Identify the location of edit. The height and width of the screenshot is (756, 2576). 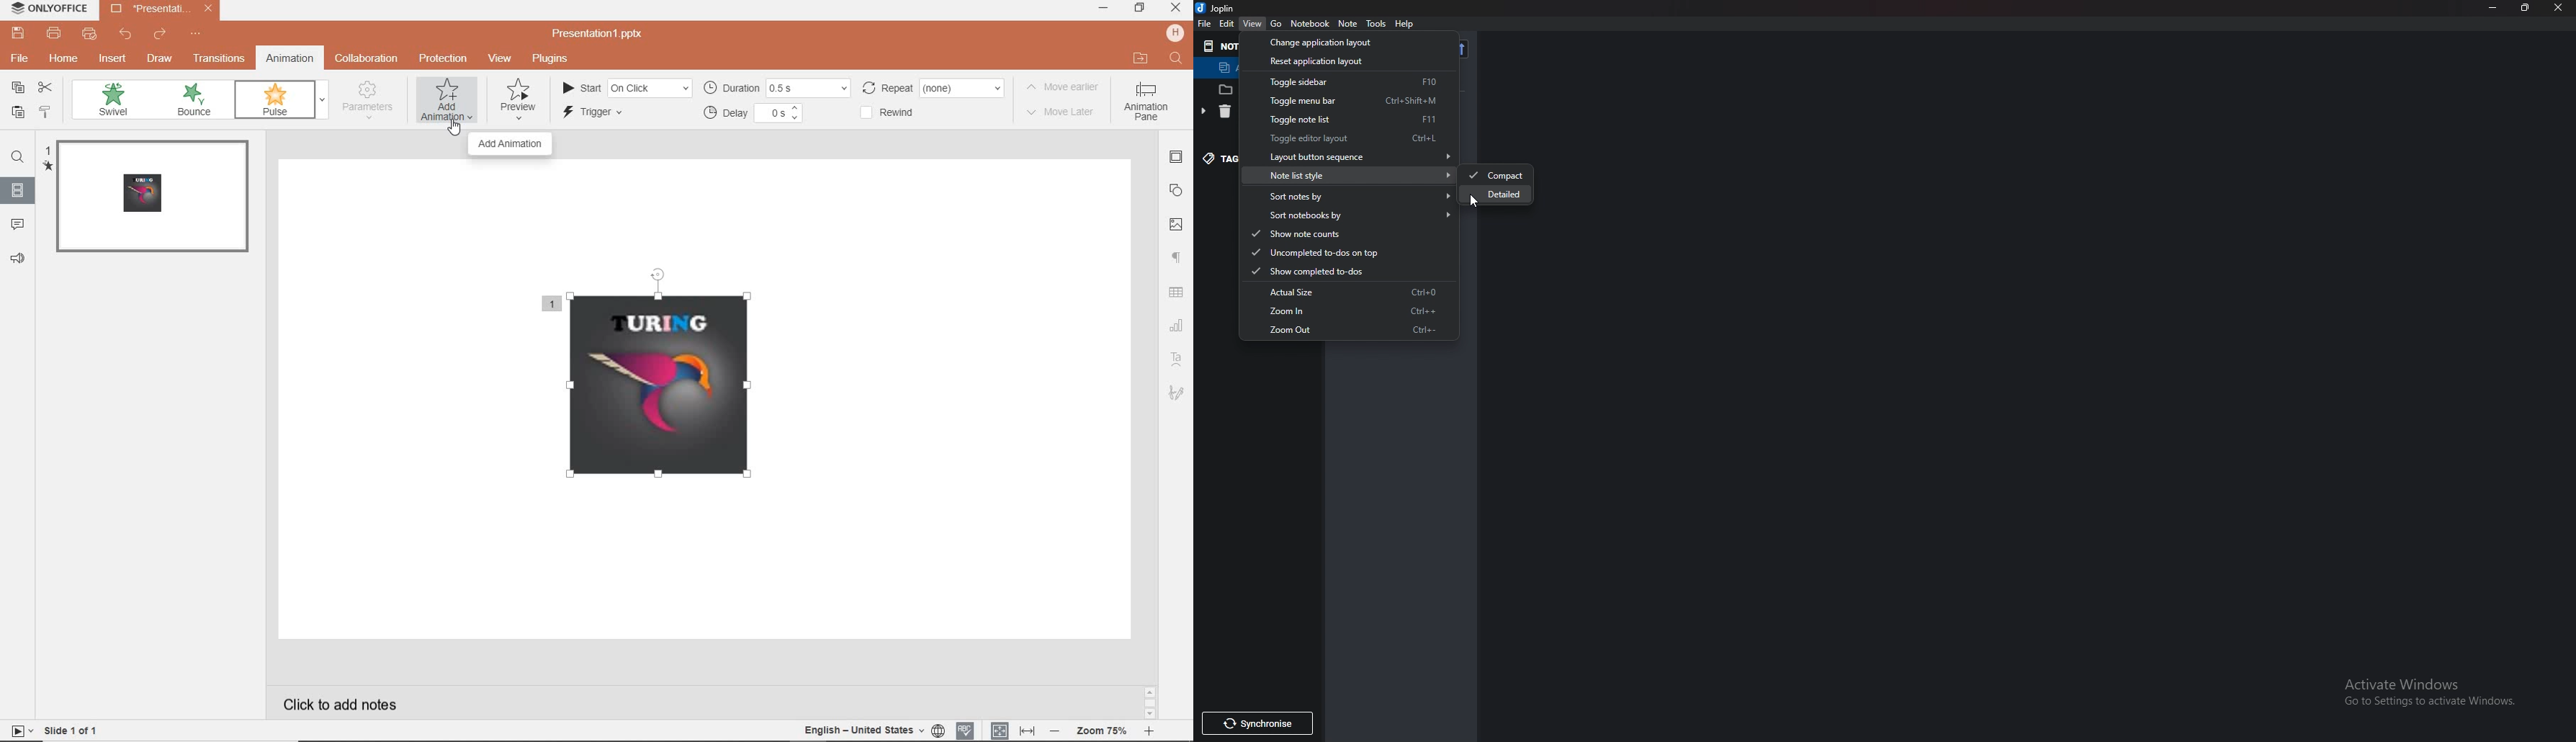
(1229, 24).